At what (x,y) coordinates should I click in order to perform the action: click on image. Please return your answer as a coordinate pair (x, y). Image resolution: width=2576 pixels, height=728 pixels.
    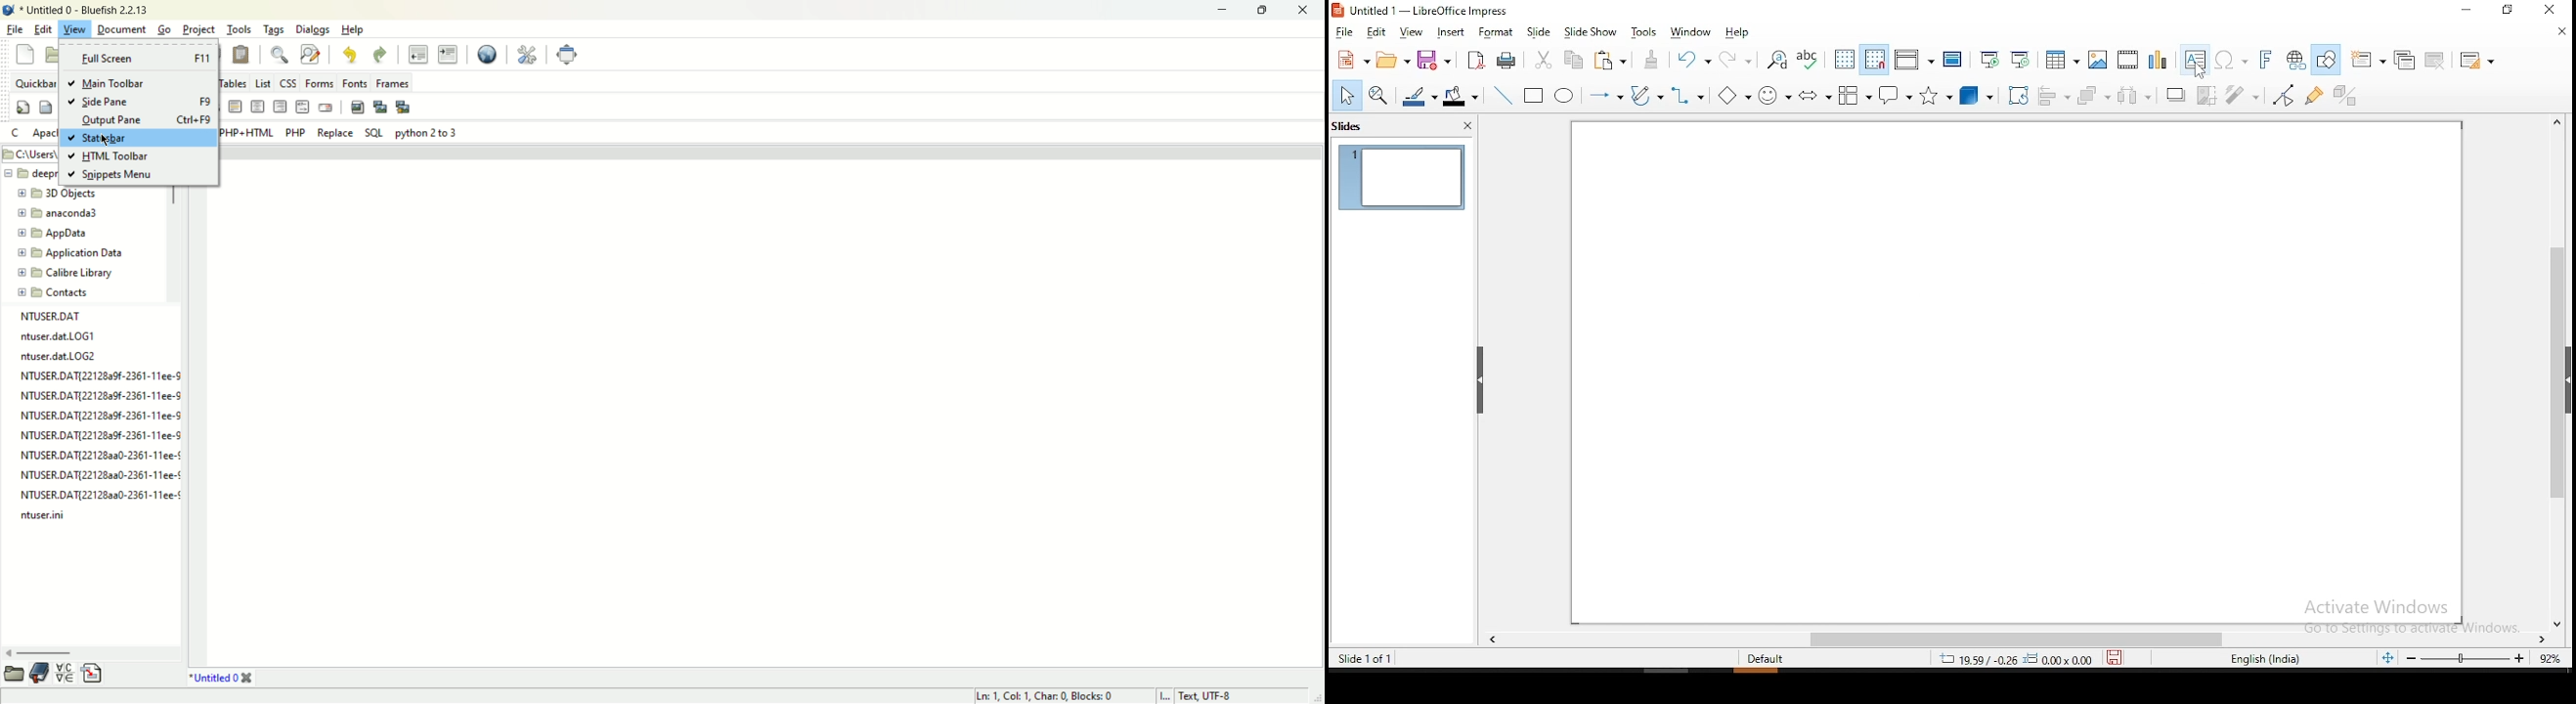
    Looking at the image, I should click on (2097, 59).